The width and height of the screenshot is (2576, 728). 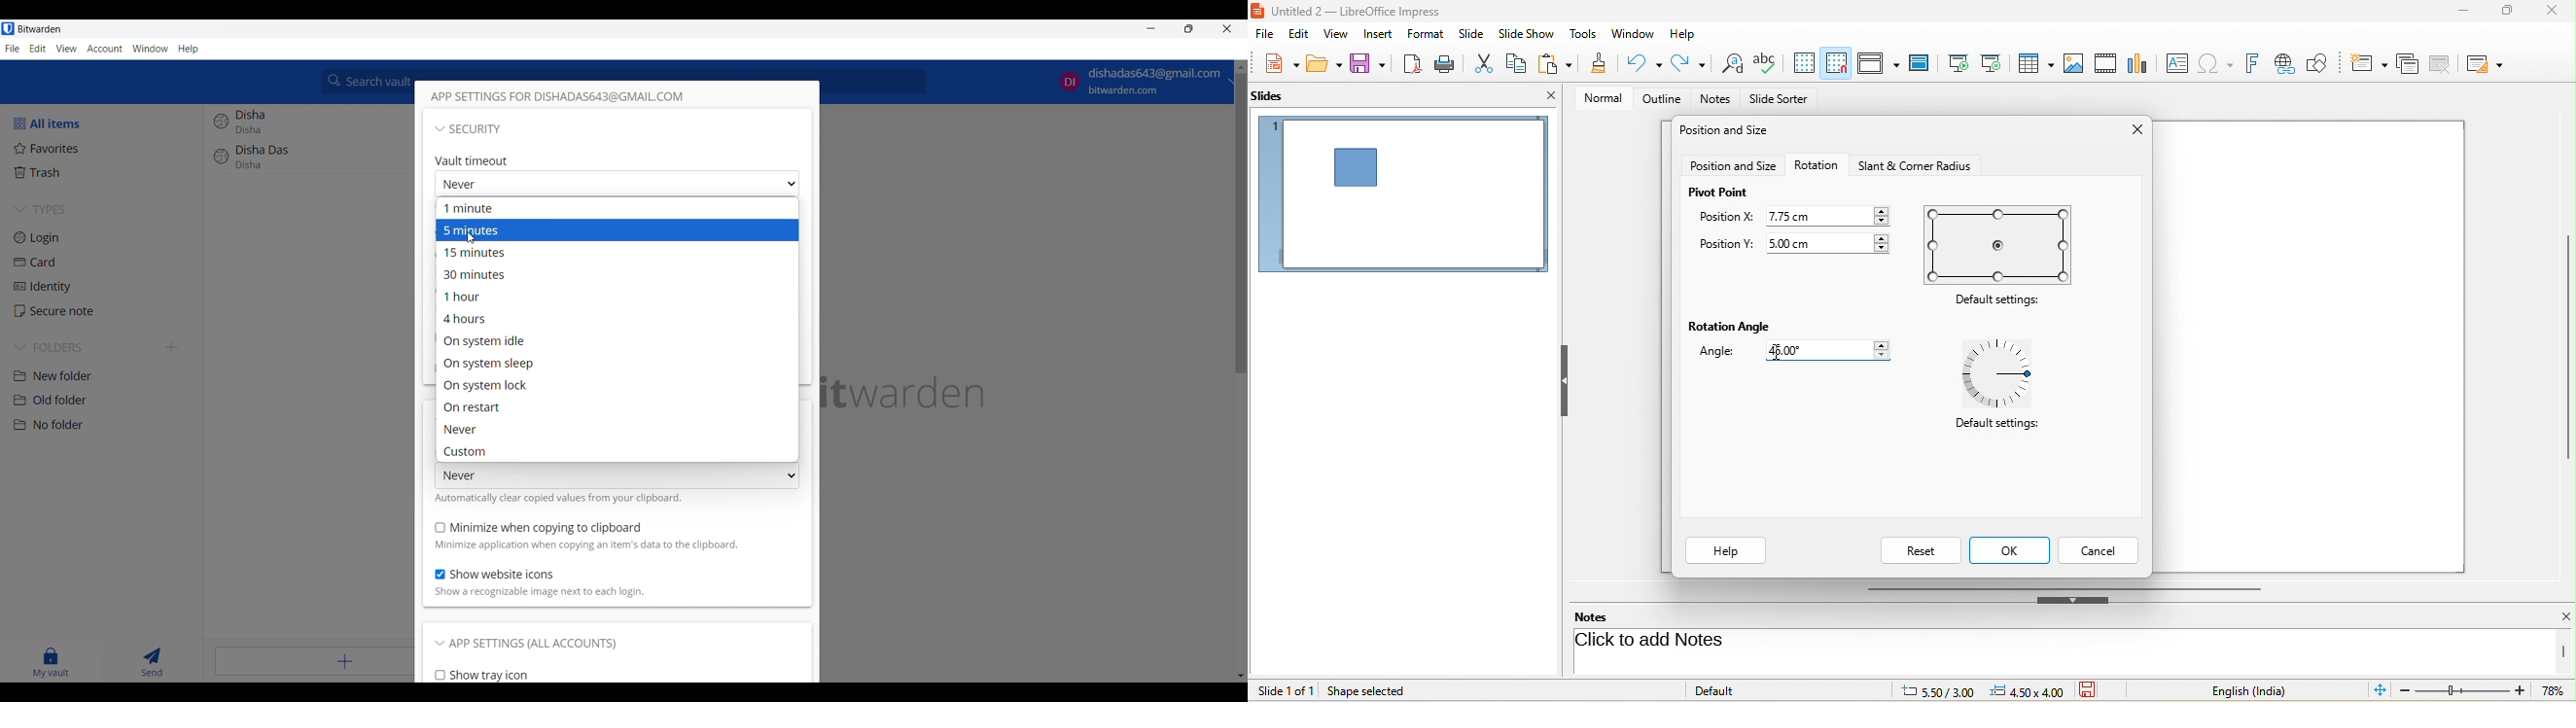 What do you see at coordinates (1726, 219) in the screenshot?
I see `position x` at bounding box center [1726, 219].